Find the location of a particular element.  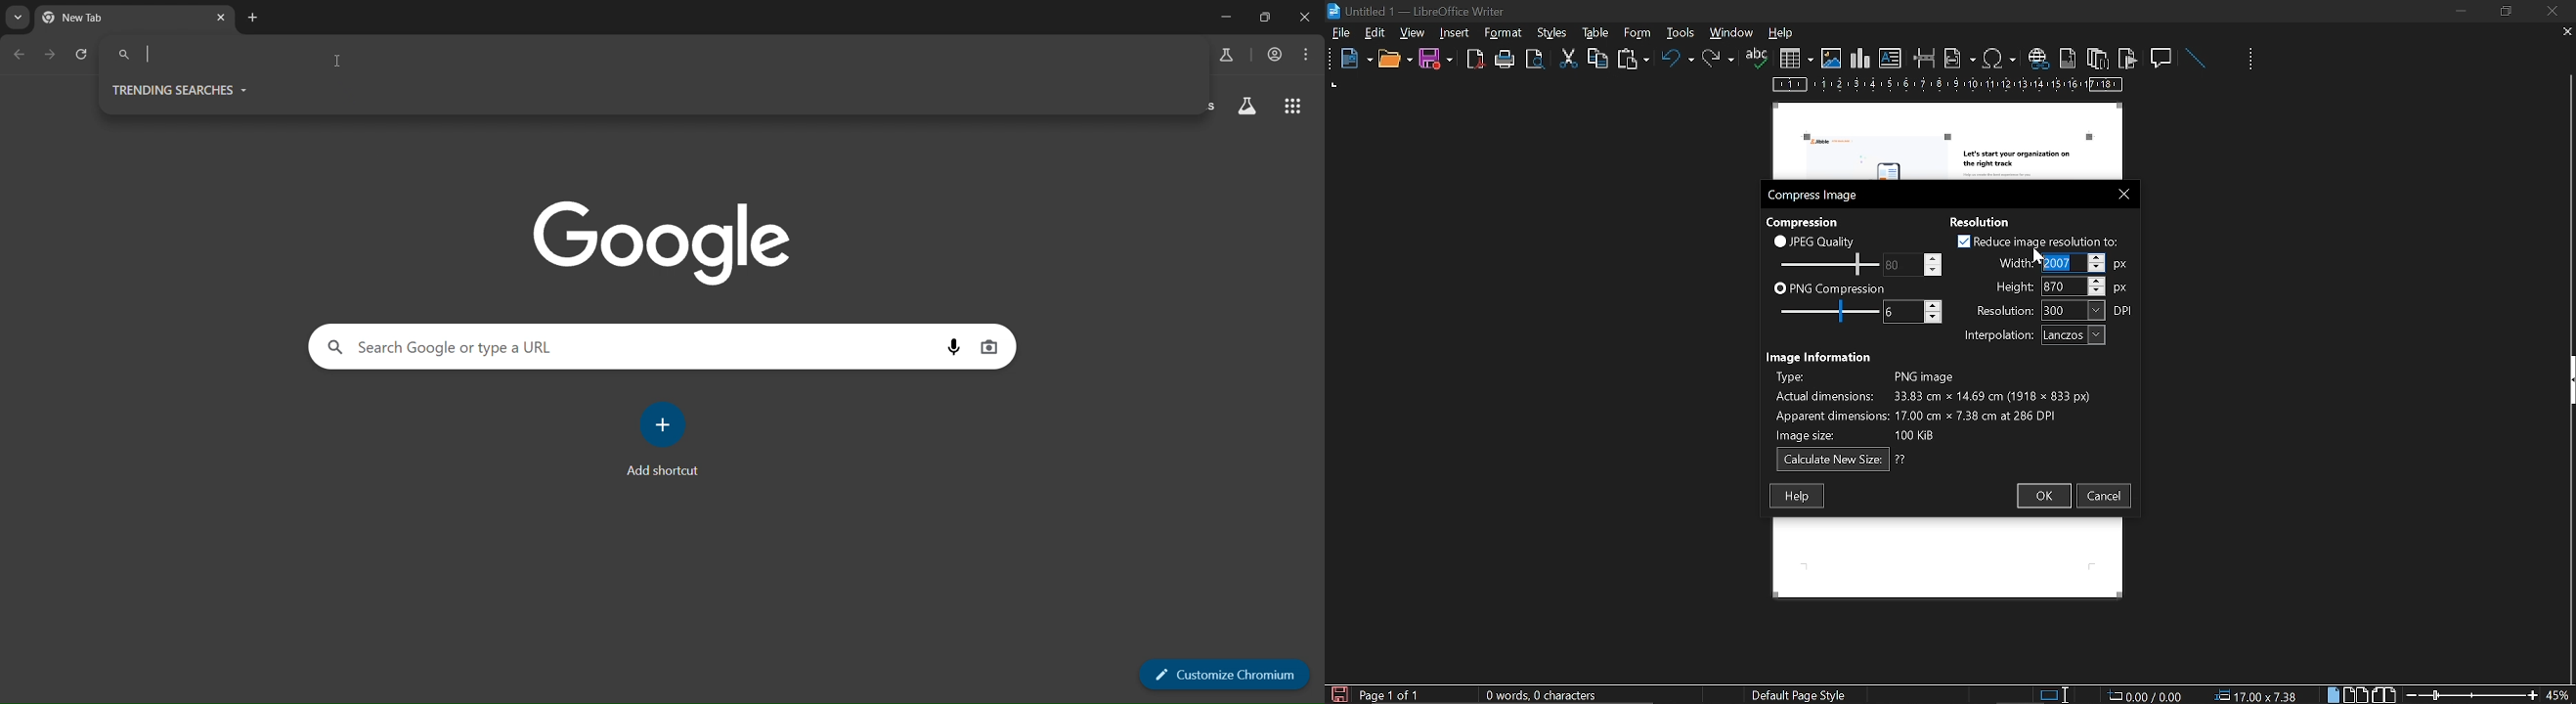

restore down is located at coordinates (2509, 11).